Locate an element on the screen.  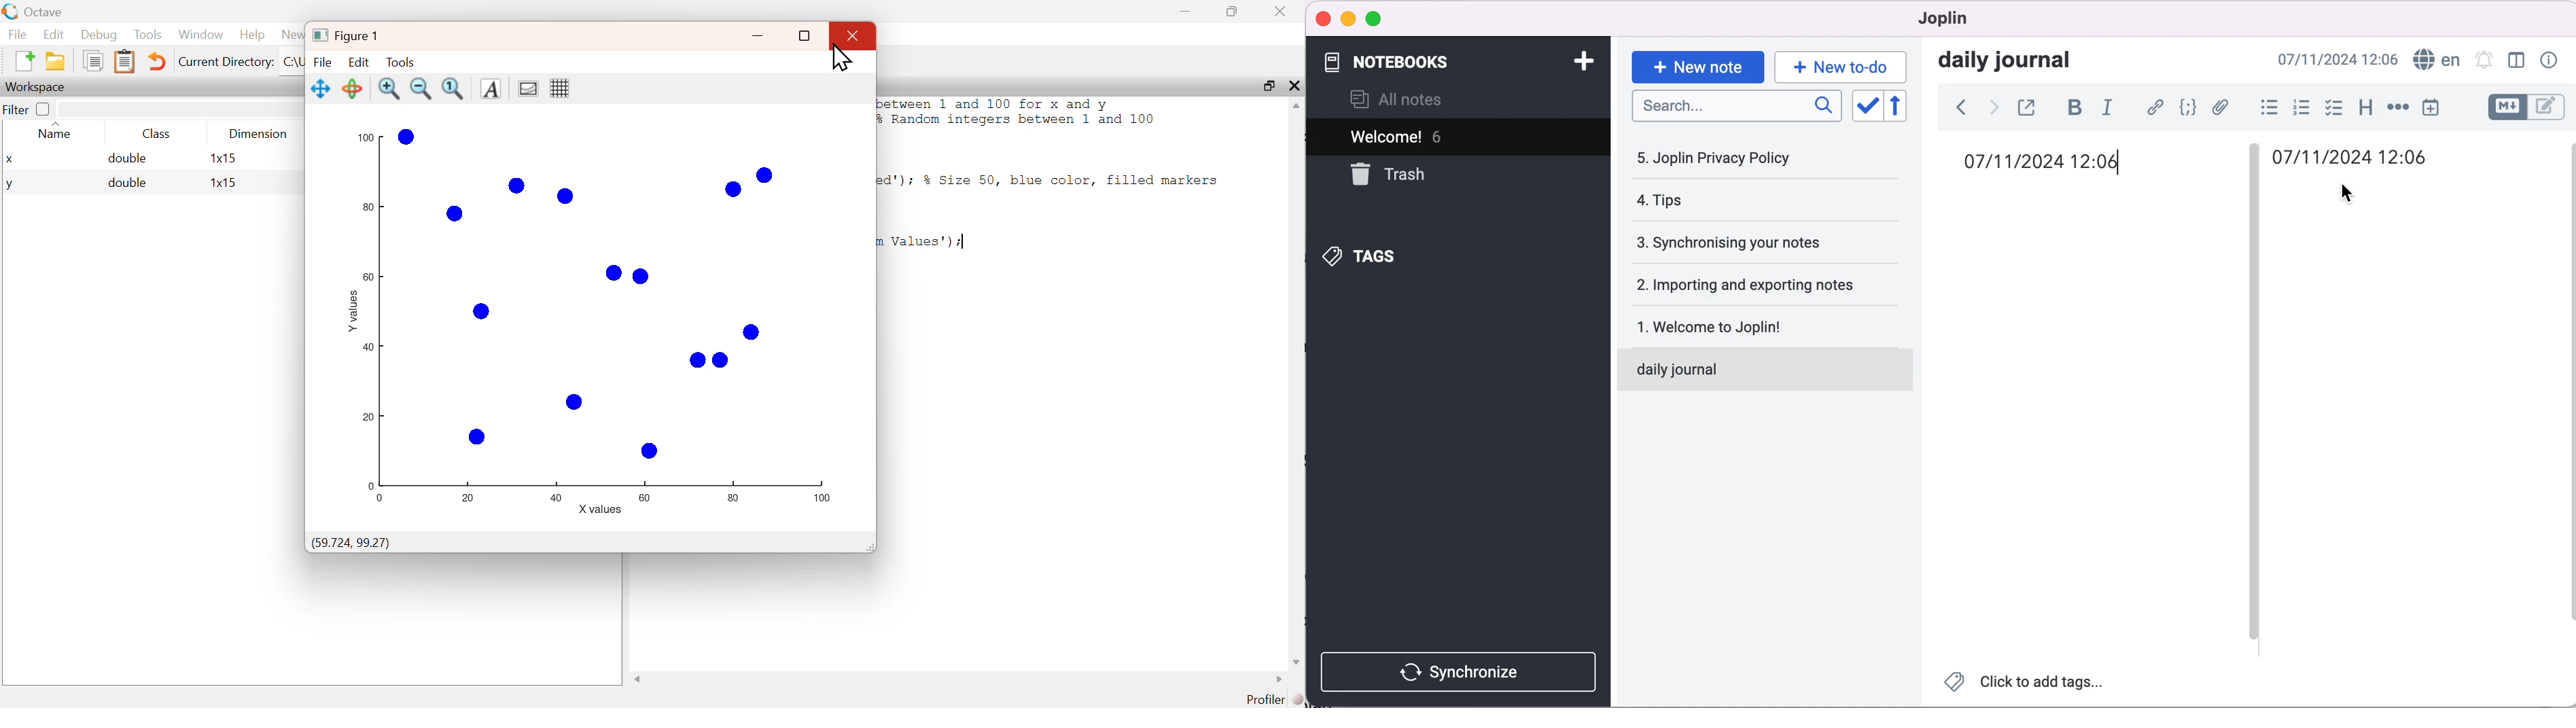
maximize is located at coordinates (1267, 85).